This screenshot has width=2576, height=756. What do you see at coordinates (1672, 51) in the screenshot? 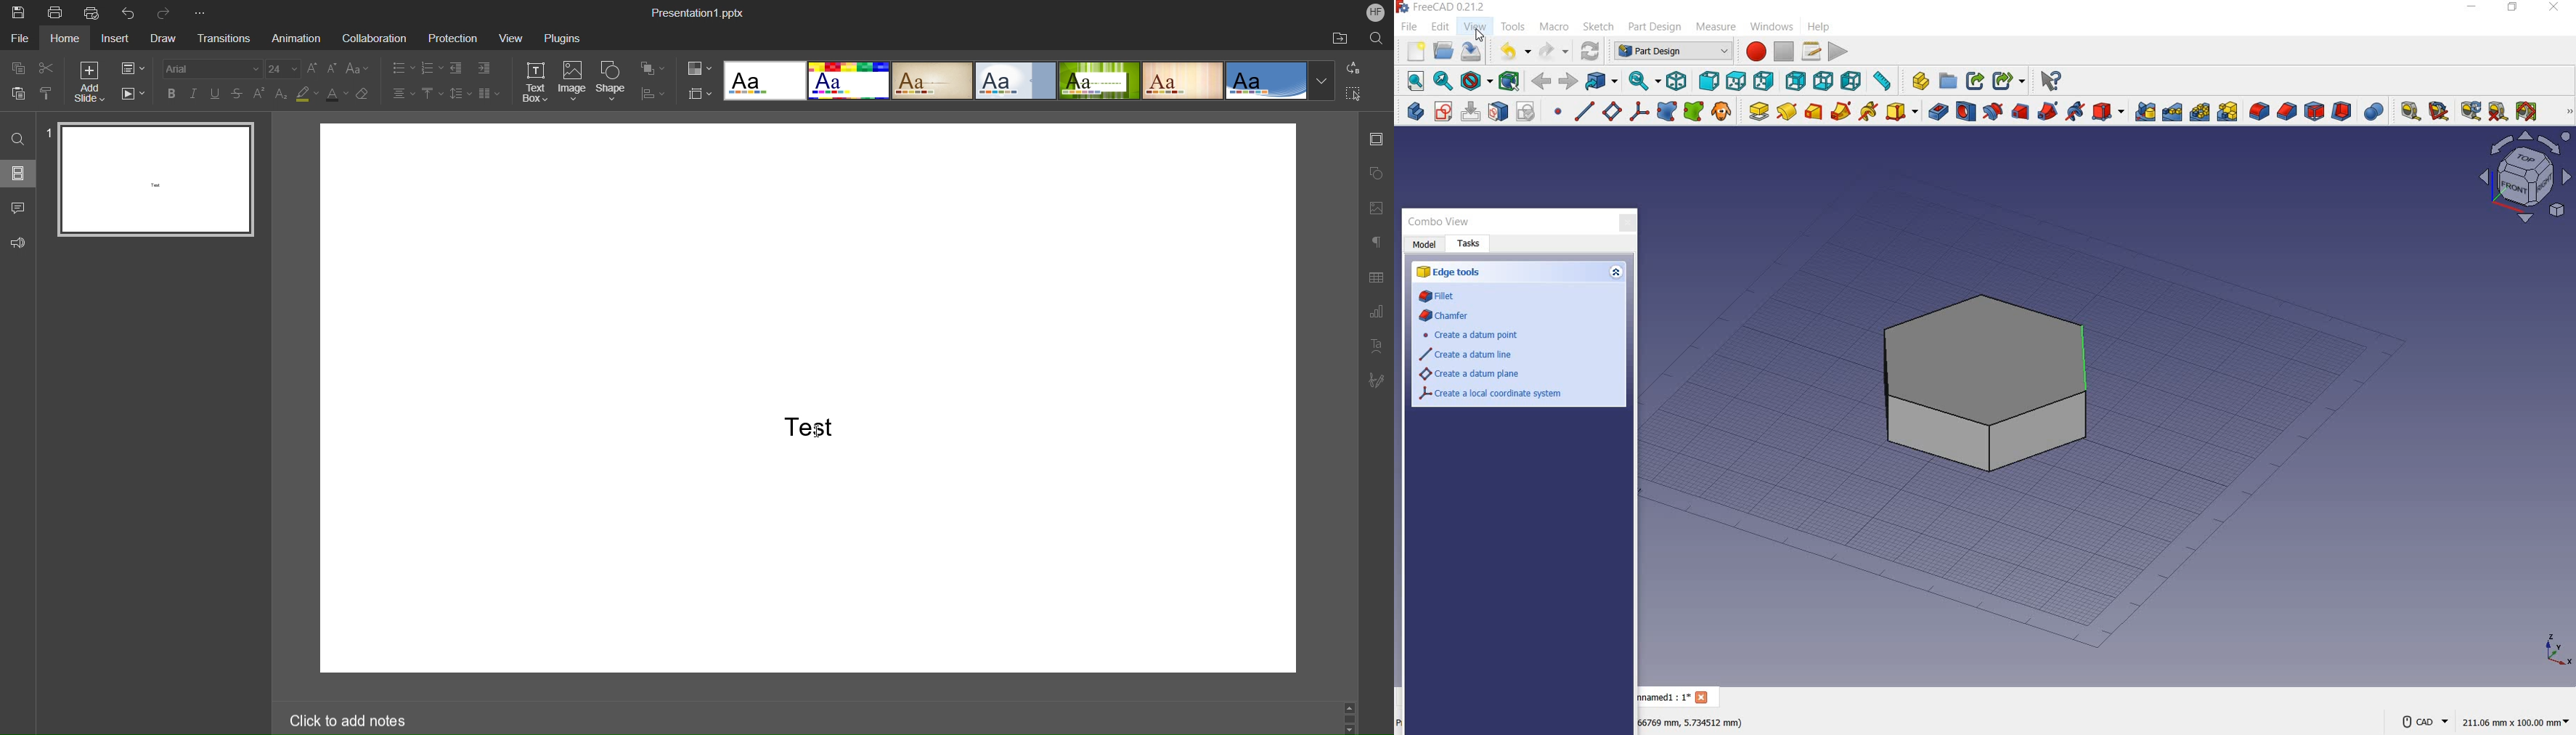
I see `Part Design (switch between workbenches)` at bounding box center [1672, 51].